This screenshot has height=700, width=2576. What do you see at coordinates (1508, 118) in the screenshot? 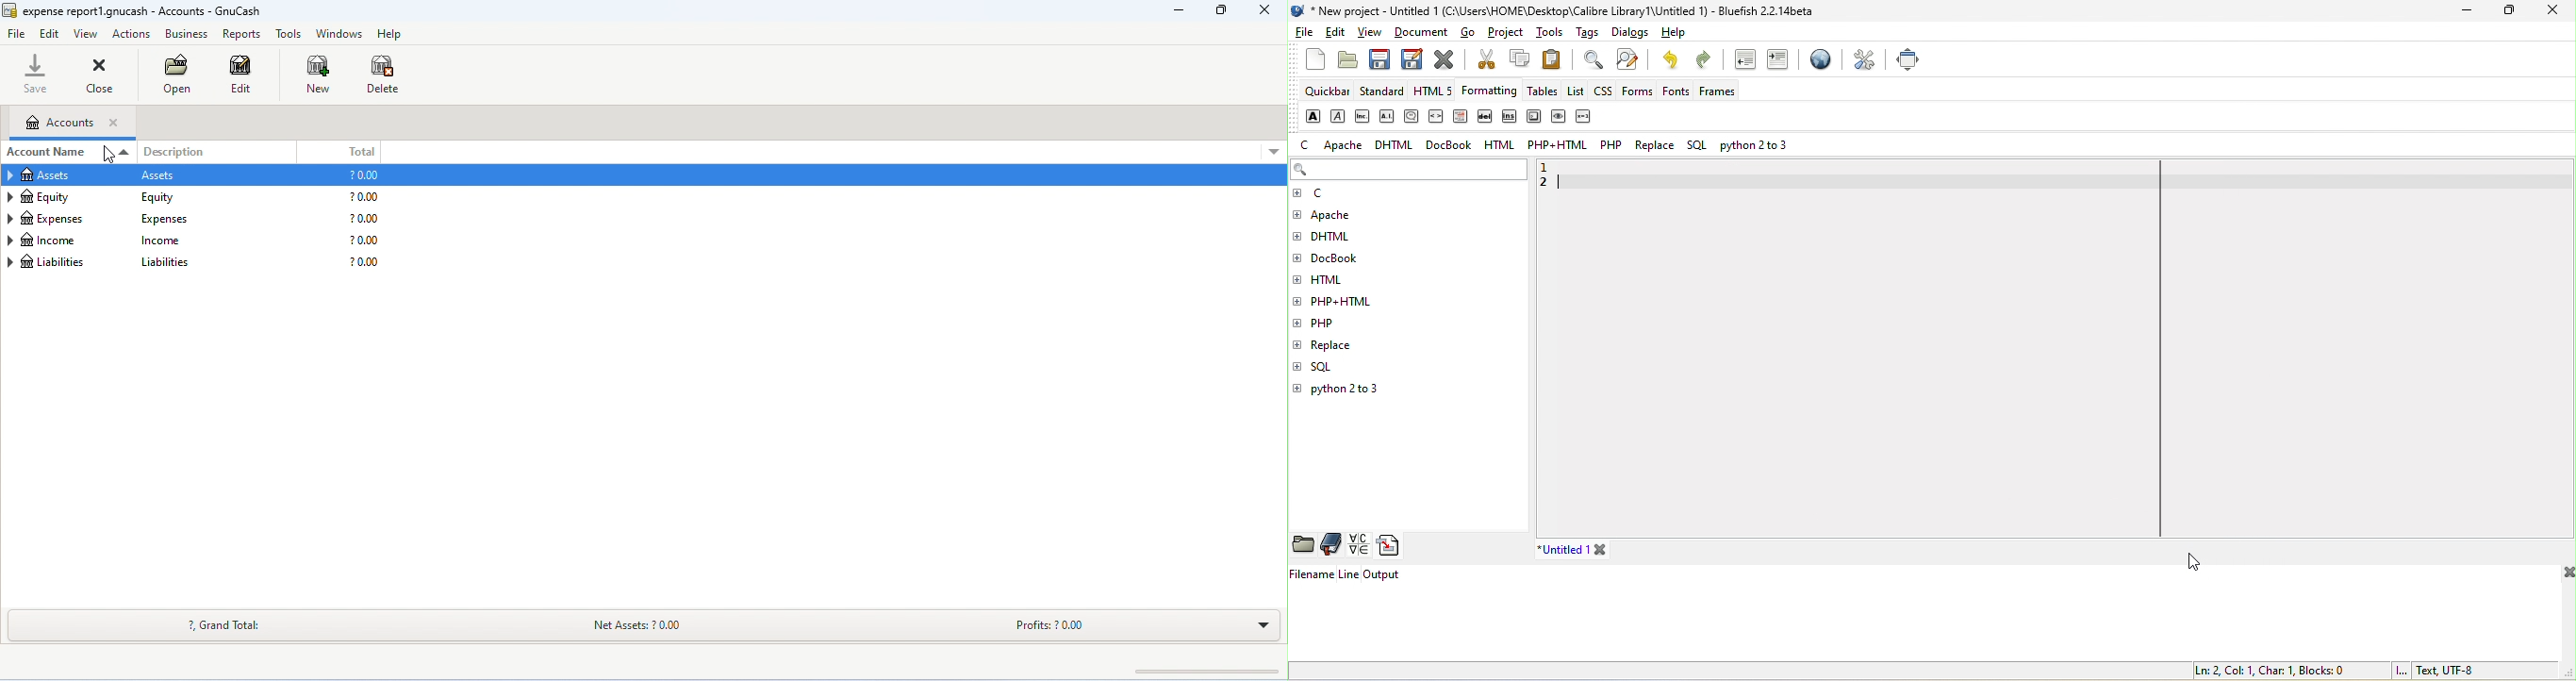
I see `insert` at bounding box center [1508, 118].